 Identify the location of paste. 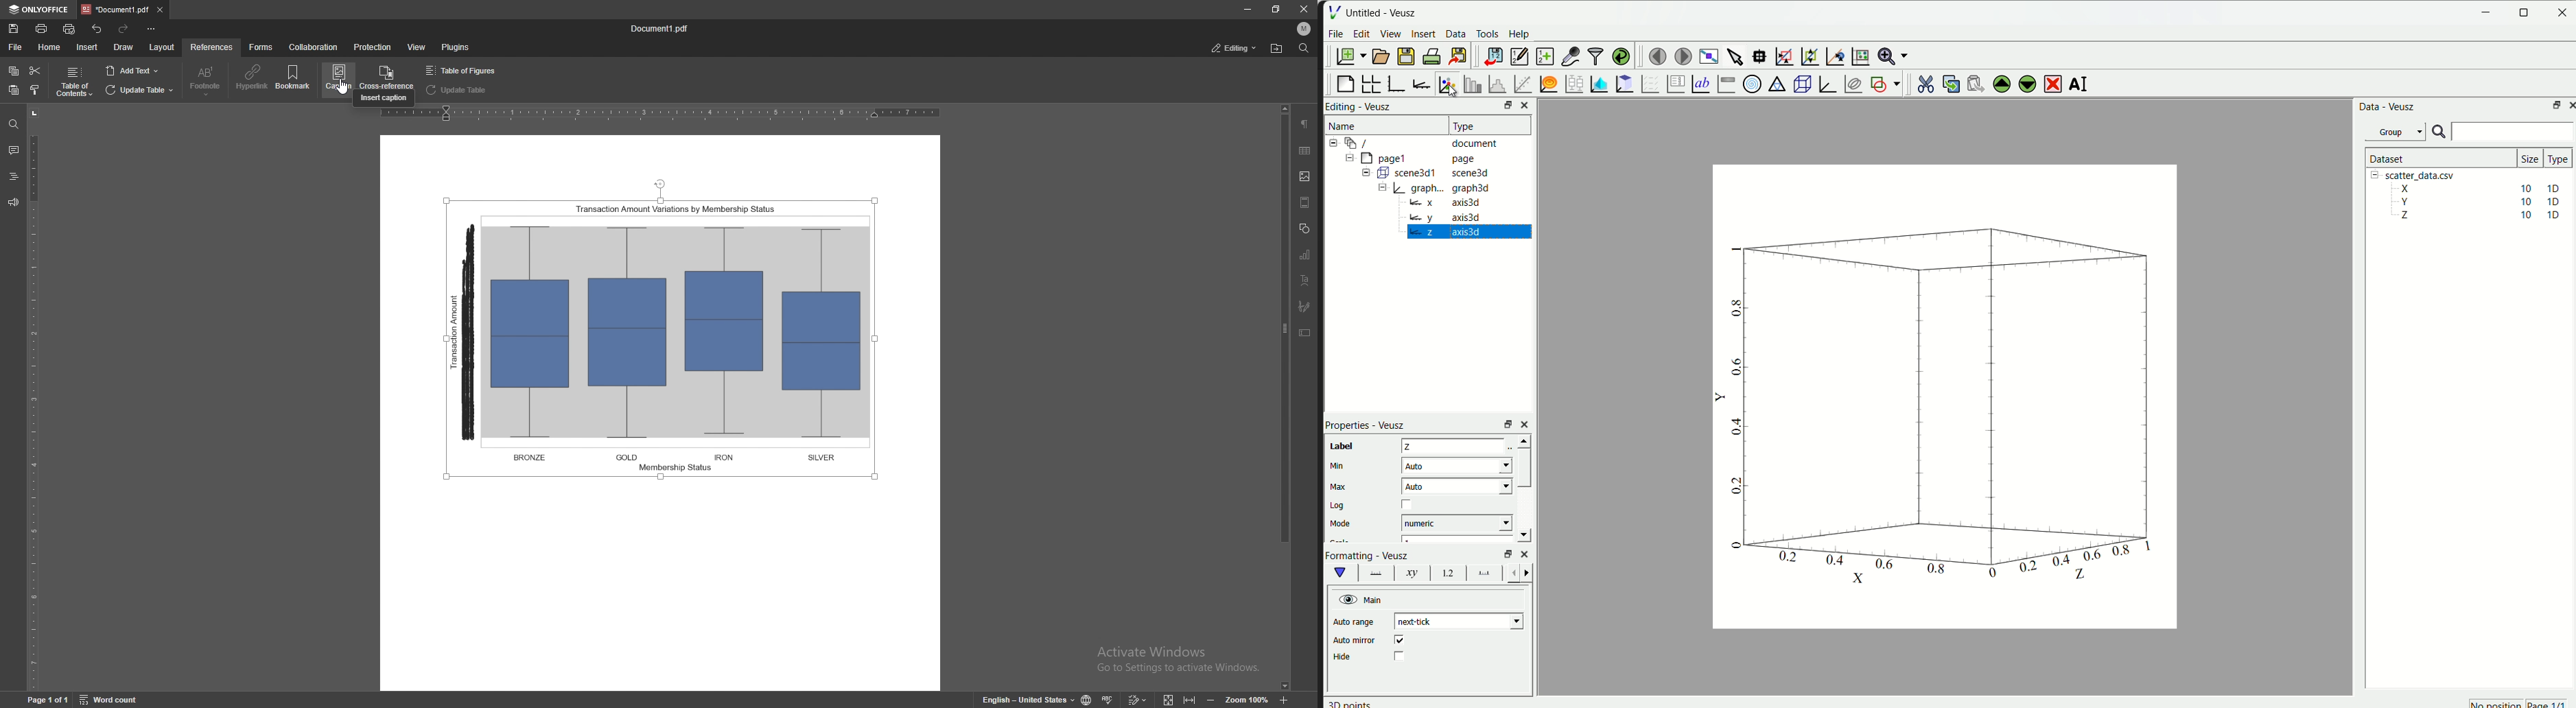
(14, 91).